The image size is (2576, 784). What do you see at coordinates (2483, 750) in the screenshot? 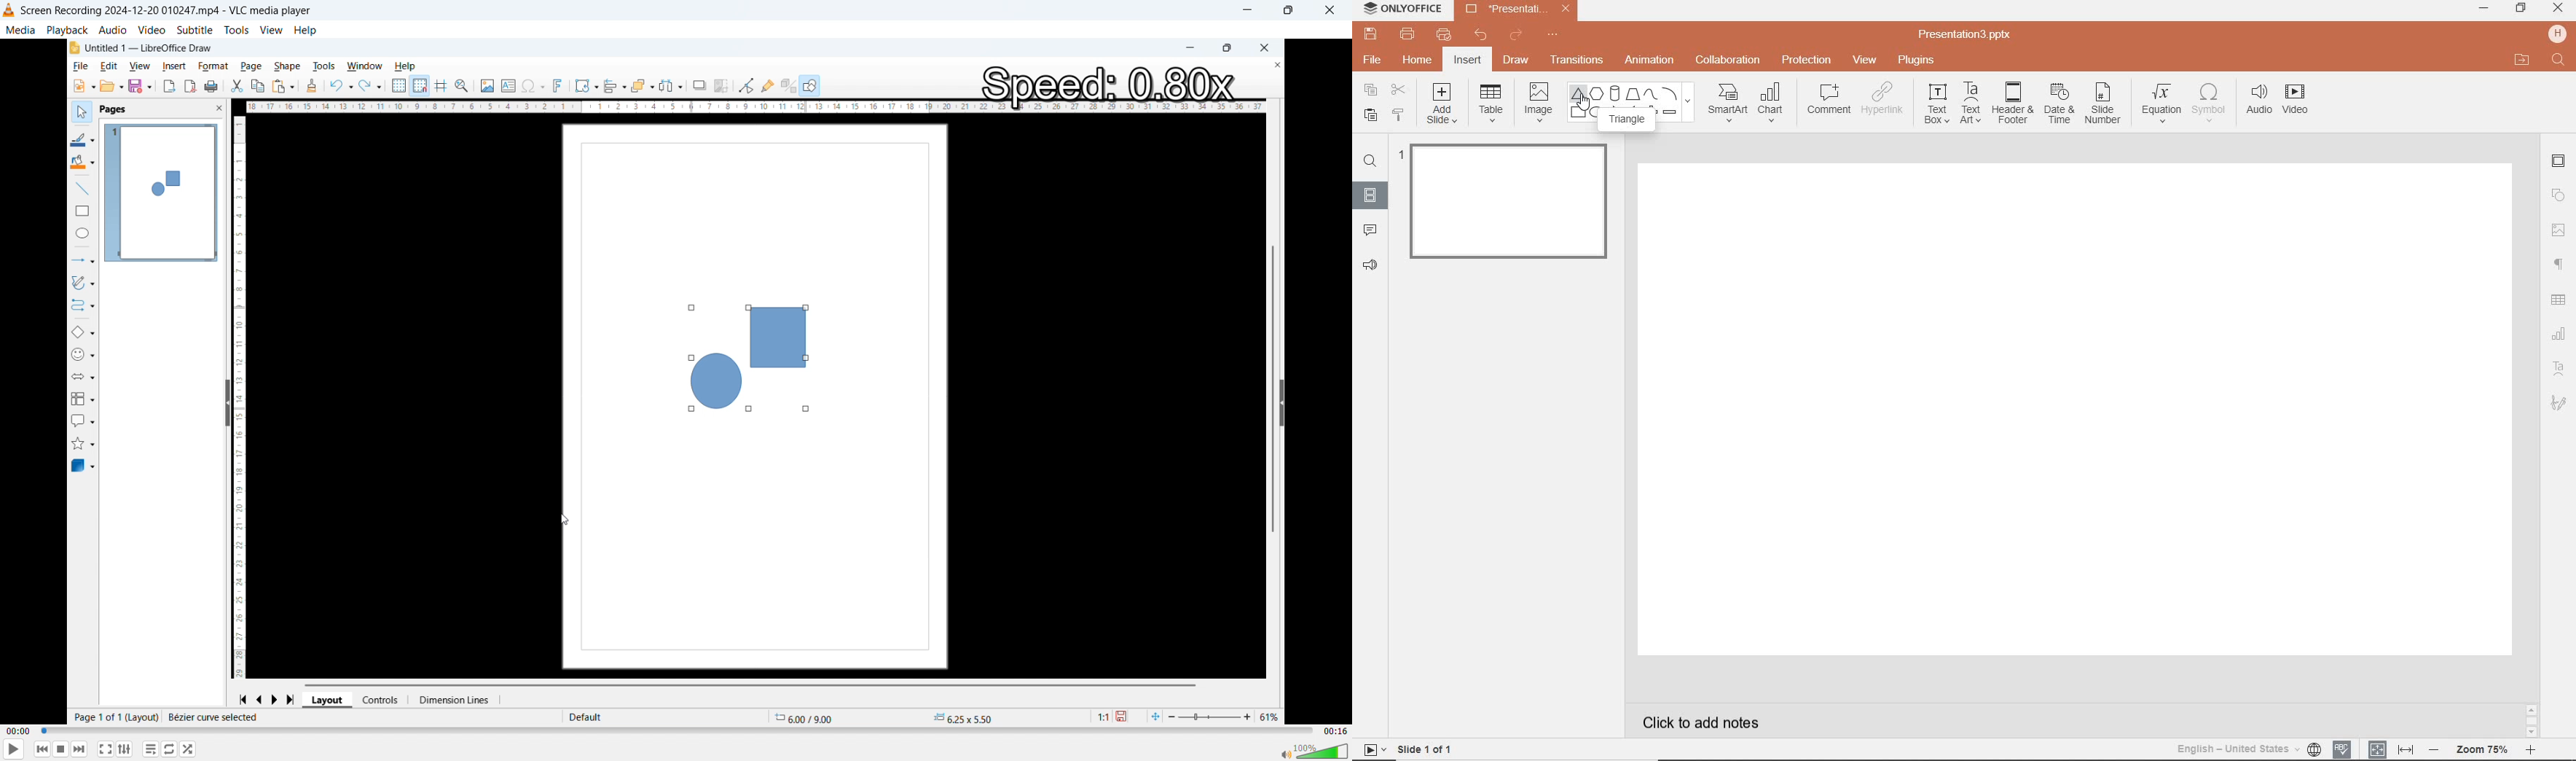
I see `ZOOM level` at bounding box center [2483, 750].